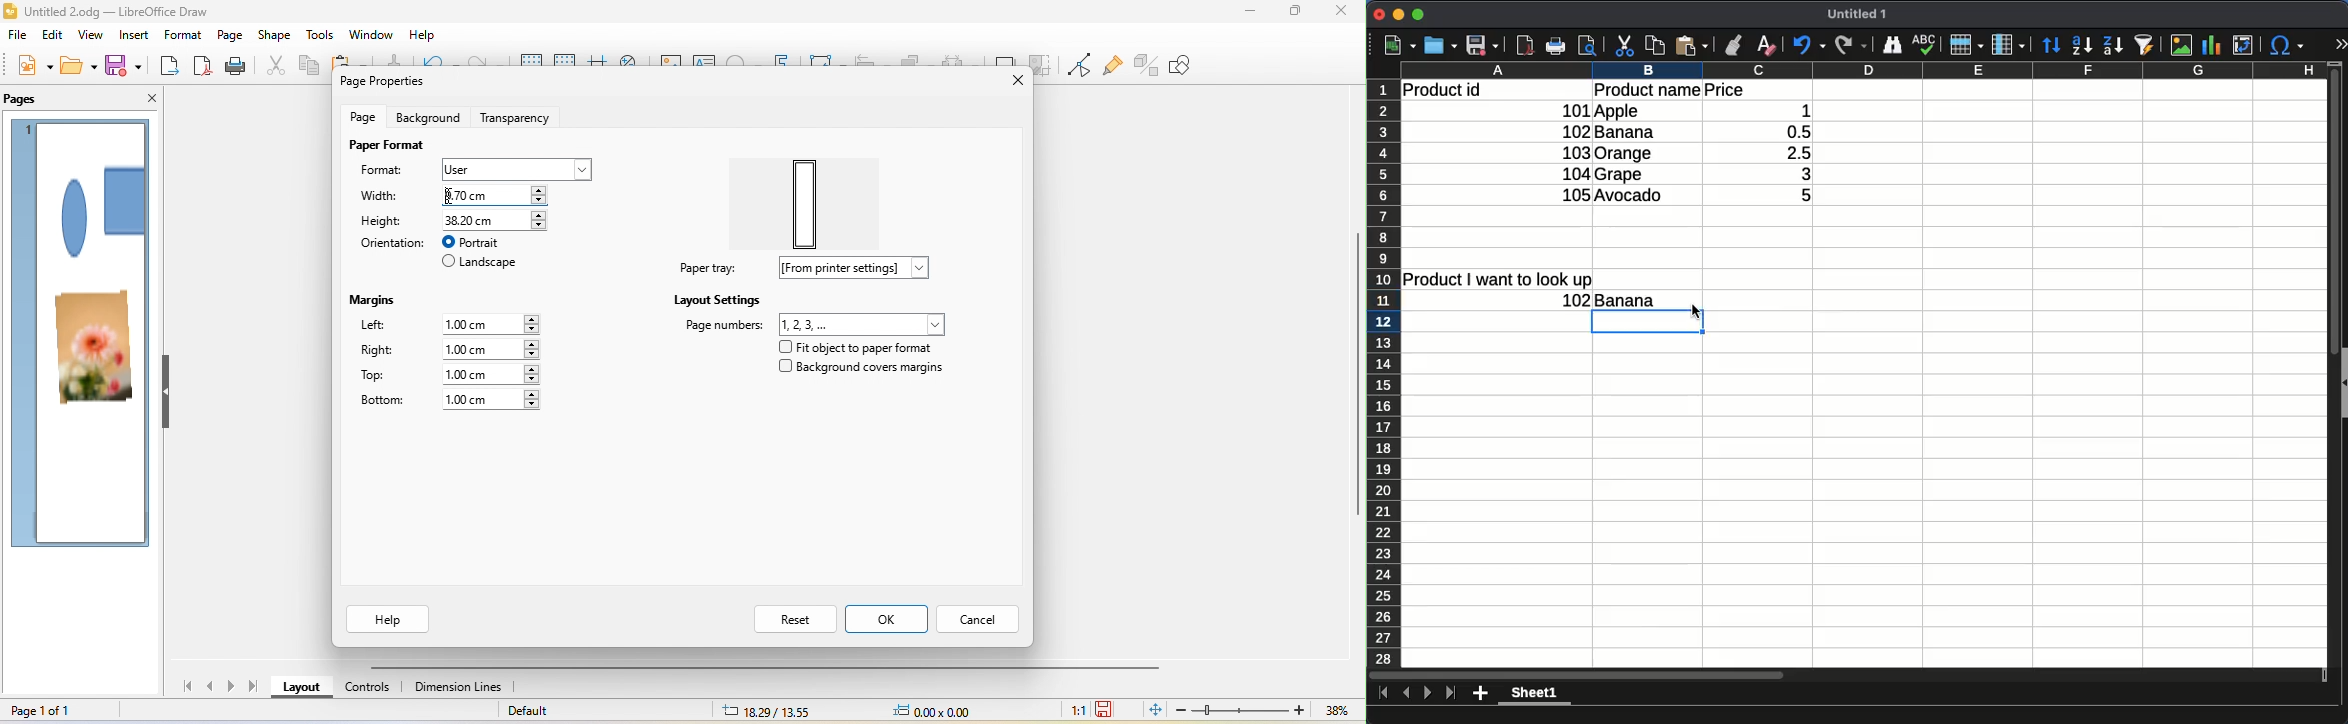 The image size is (2352, 728). Describe the element at coordinates (353, 62) in the screenshot. I see `paste` at that location.